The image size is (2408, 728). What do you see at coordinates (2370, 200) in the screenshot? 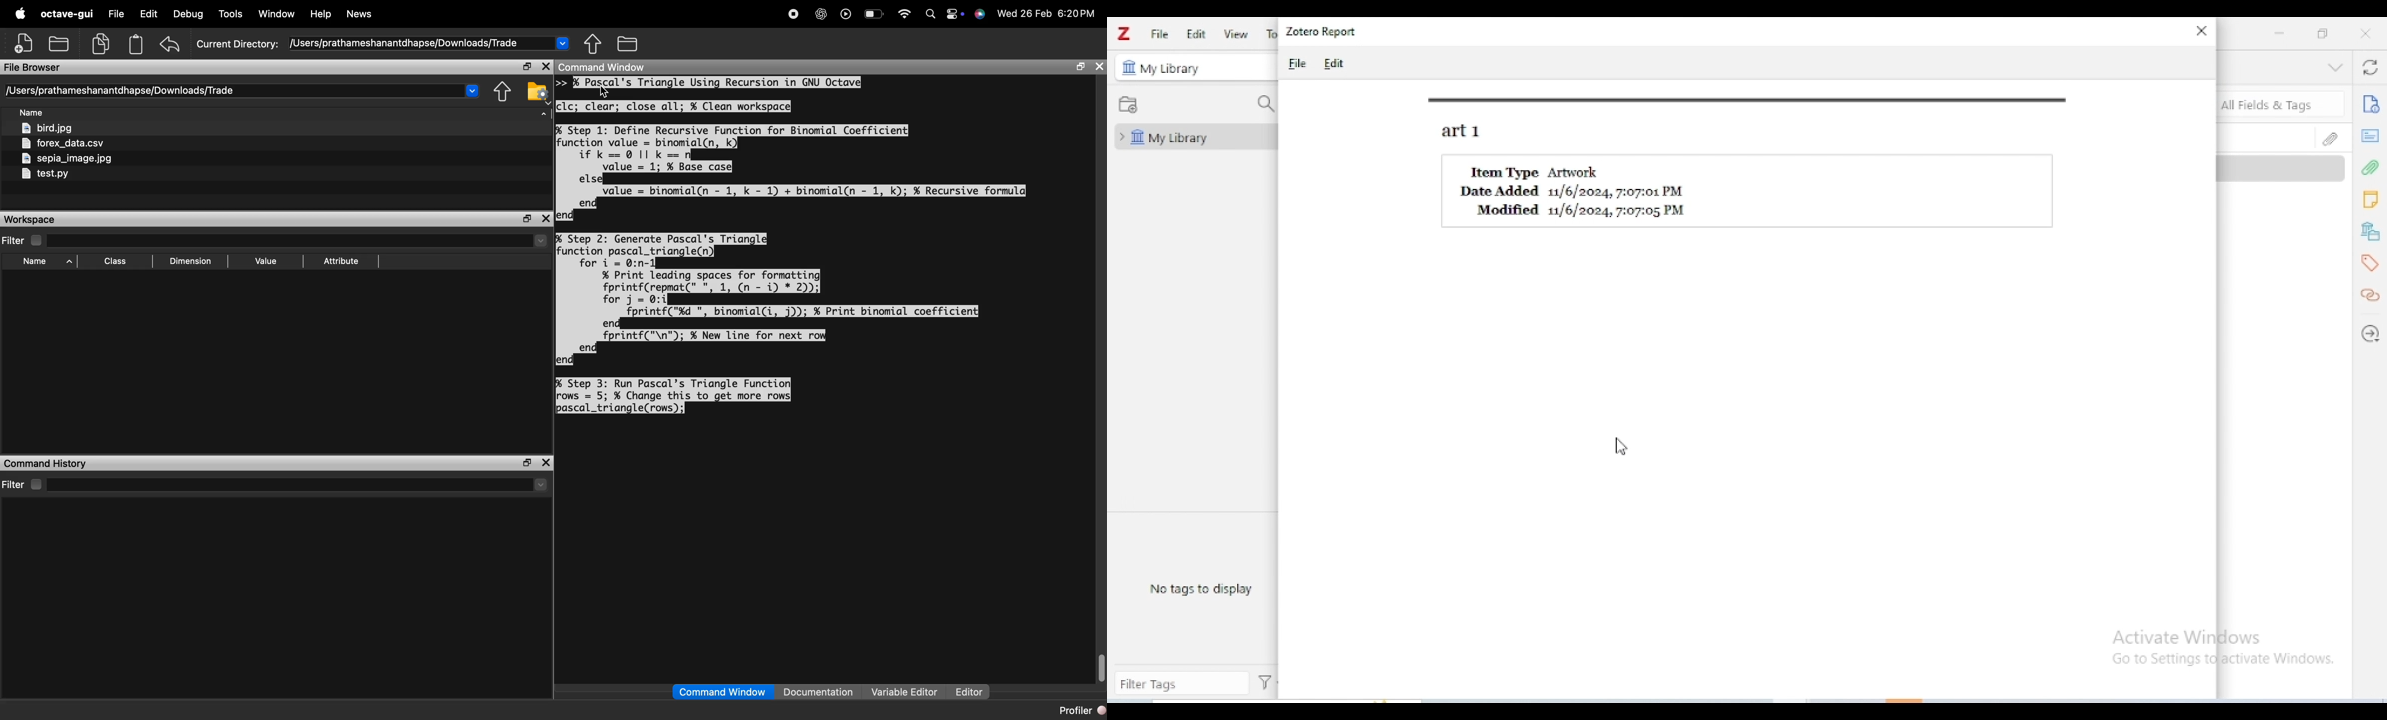
I see `notes` at bounding box center [2370, 200].